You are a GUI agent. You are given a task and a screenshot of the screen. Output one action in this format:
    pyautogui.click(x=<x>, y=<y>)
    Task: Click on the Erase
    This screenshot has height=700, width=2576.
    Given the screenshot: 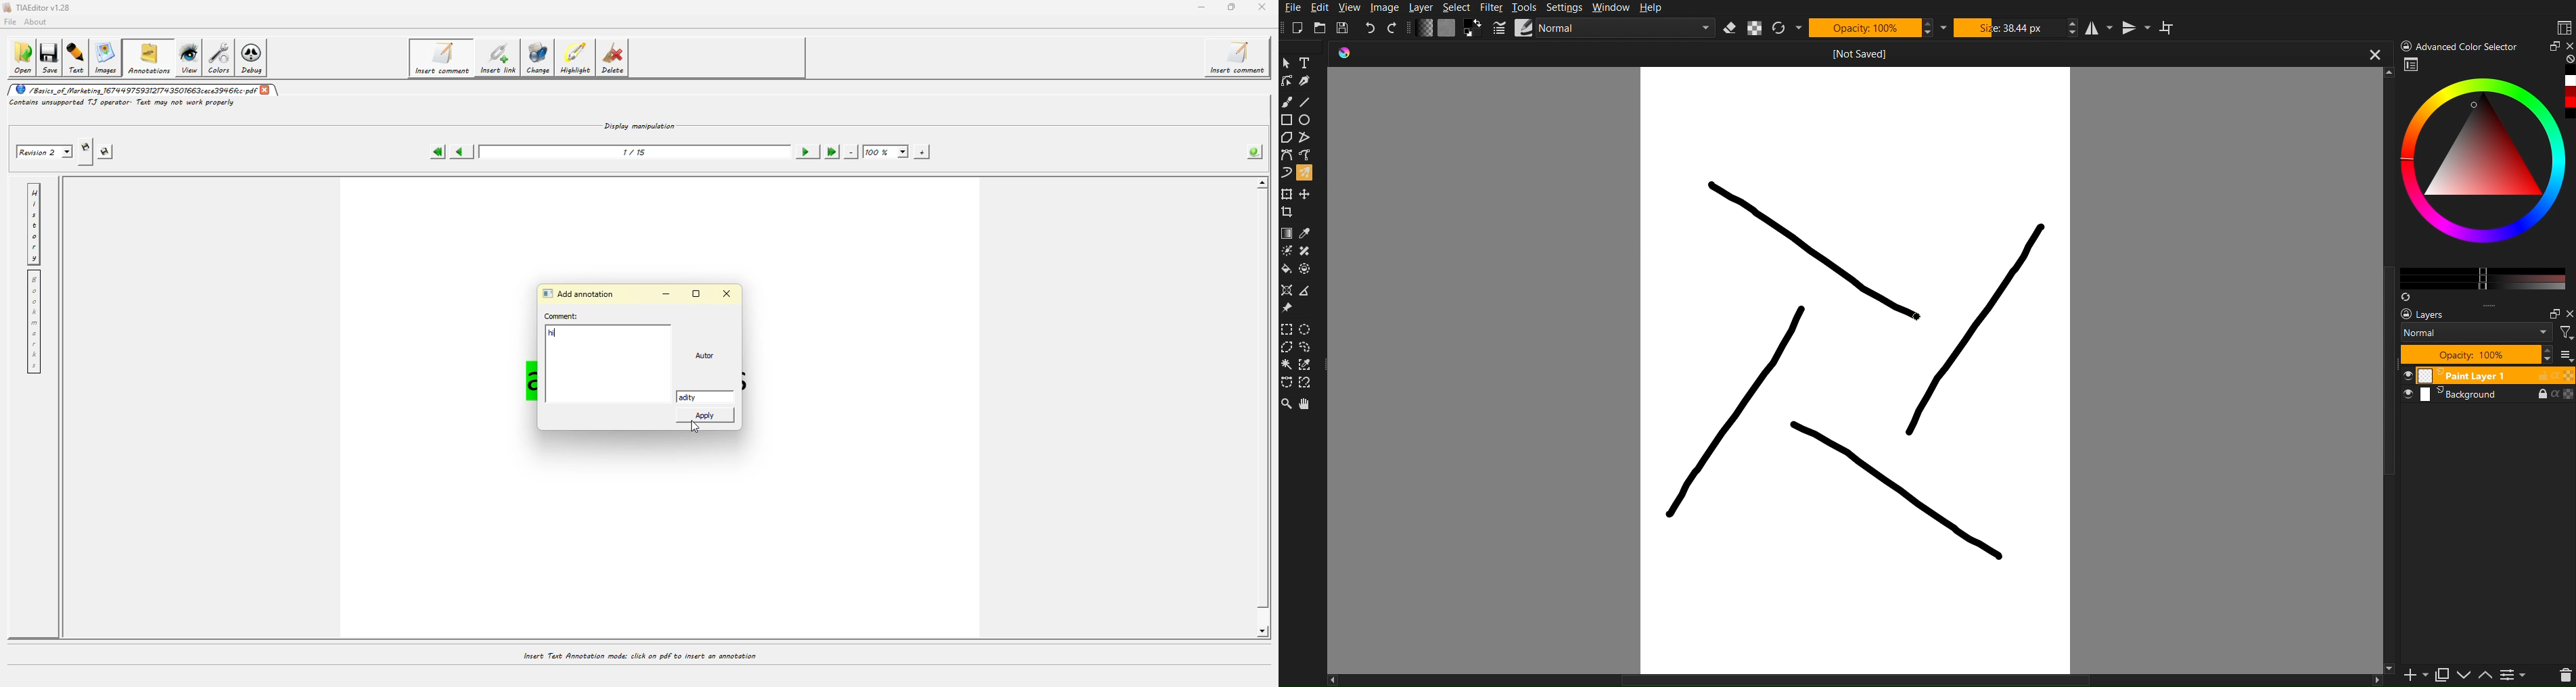 What is the action you would take?
    pyautogui.click(x=1731, y=28)
    